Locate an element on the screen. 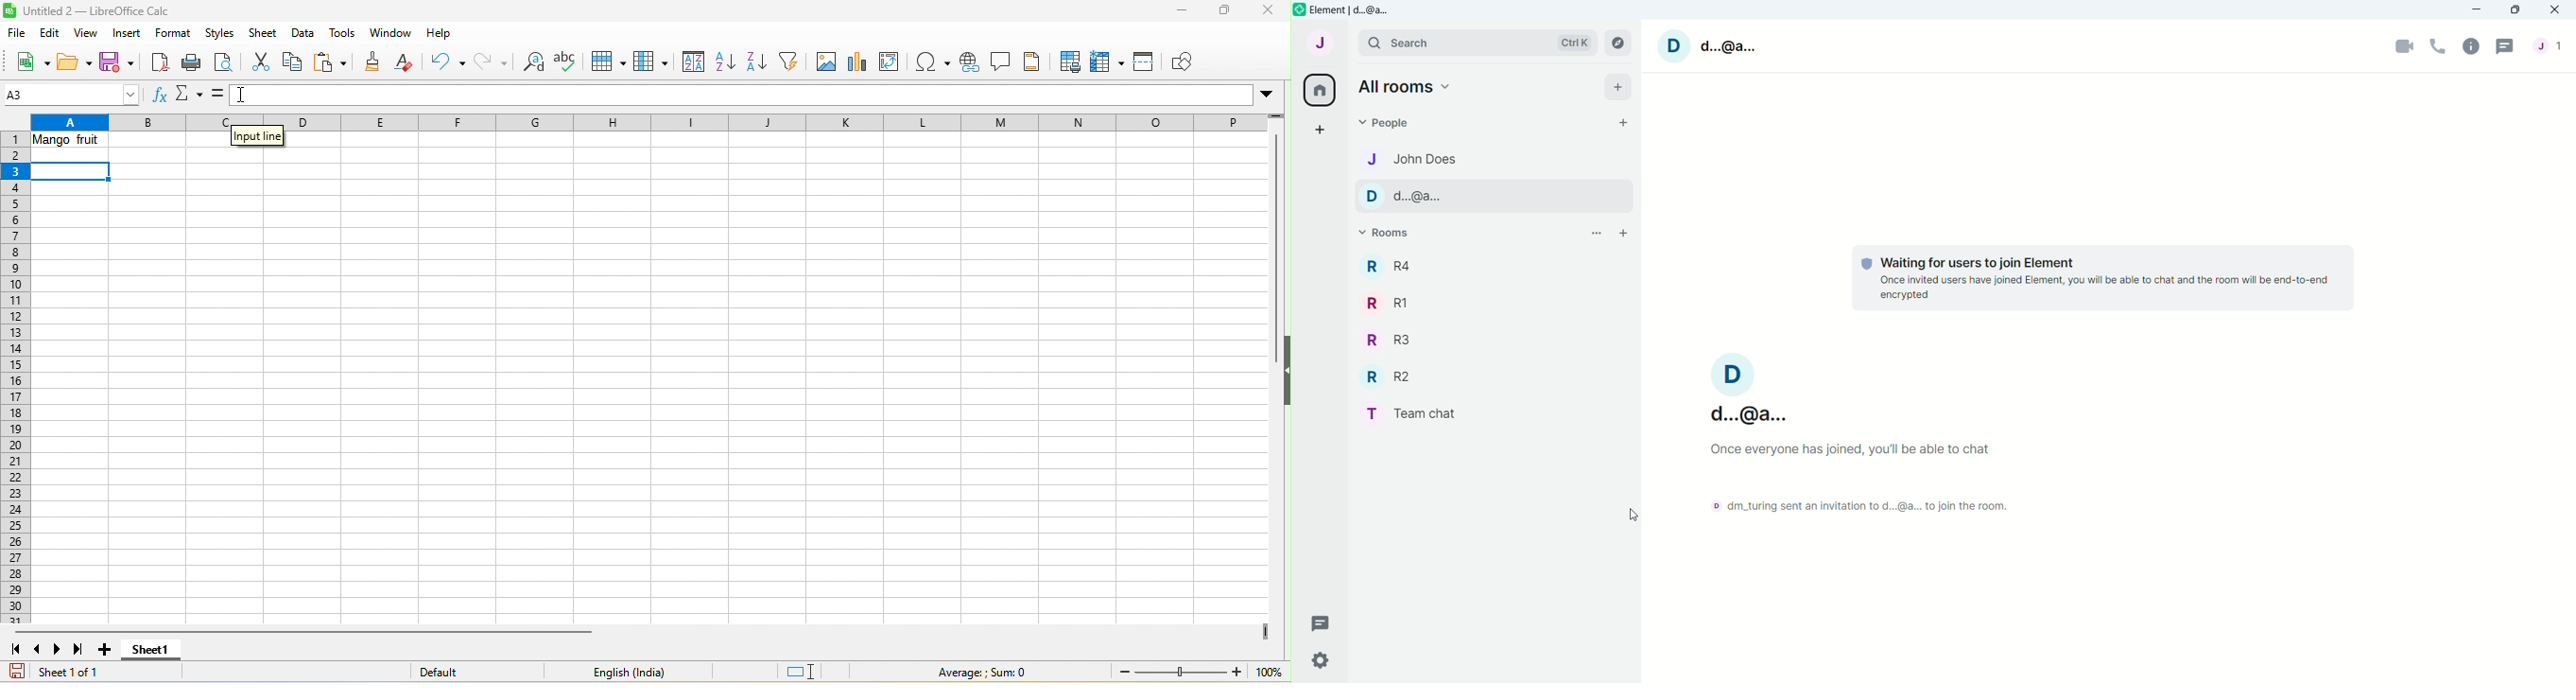 The image size is (2576, 700). rows is located at coordinates (17, 378).